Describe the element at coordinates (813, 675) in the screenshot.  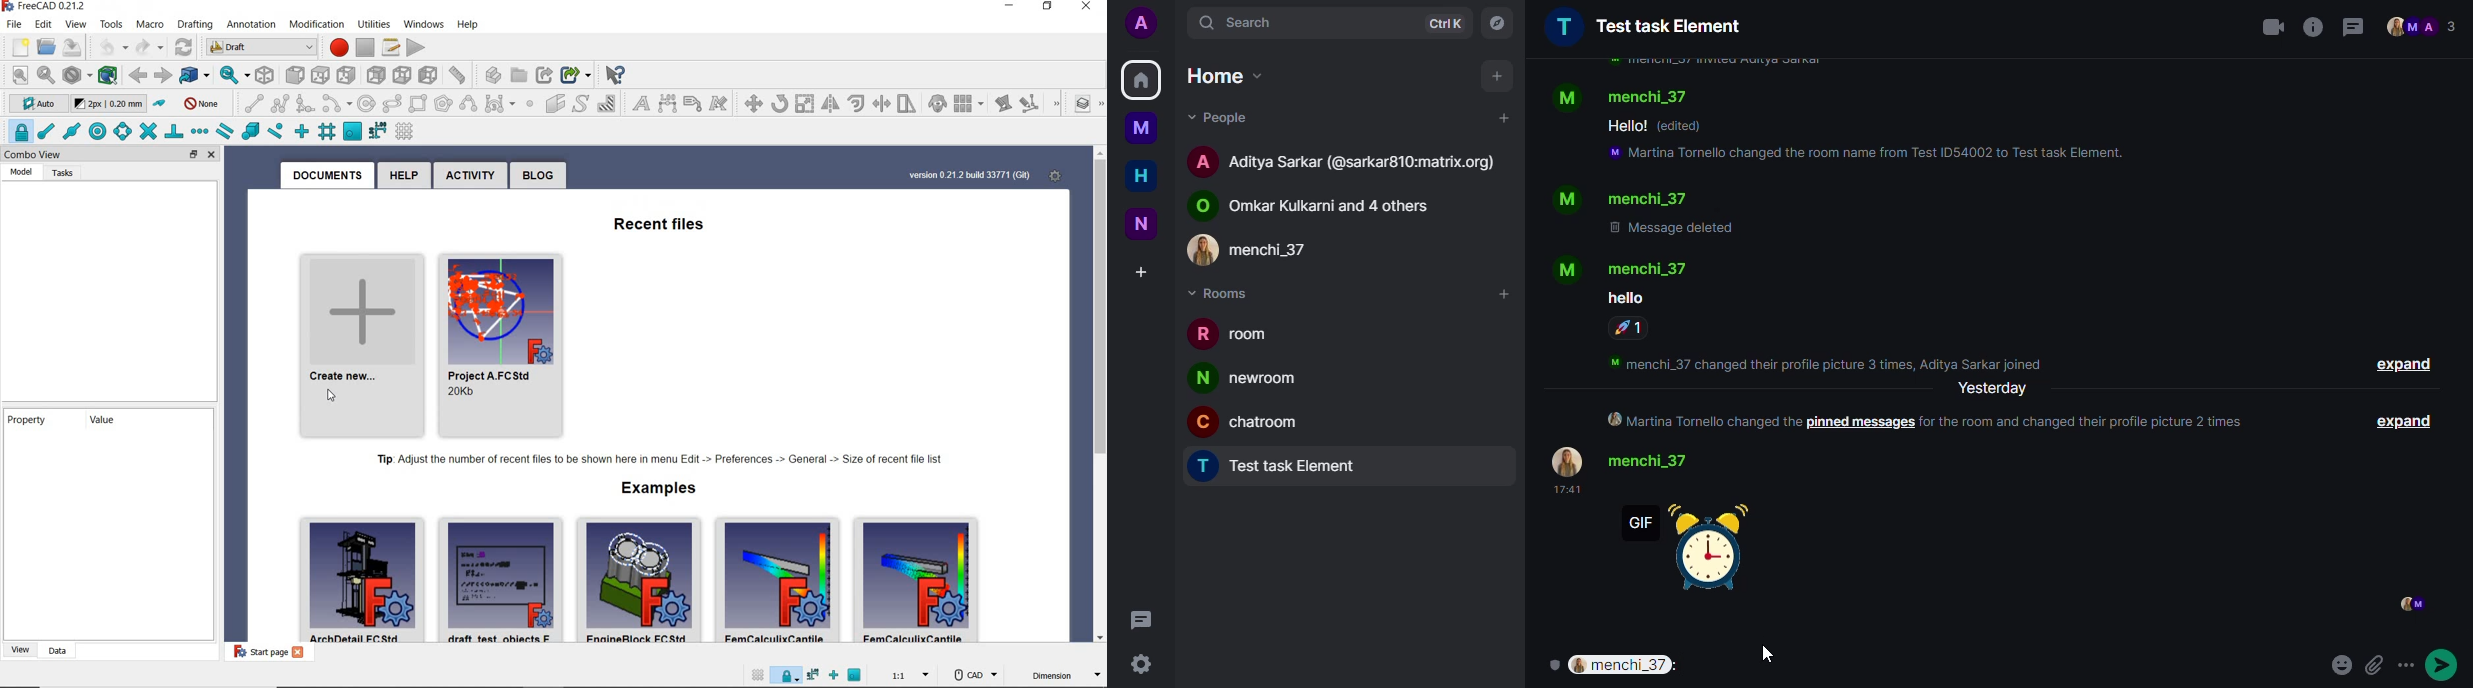
I see `` at that location.